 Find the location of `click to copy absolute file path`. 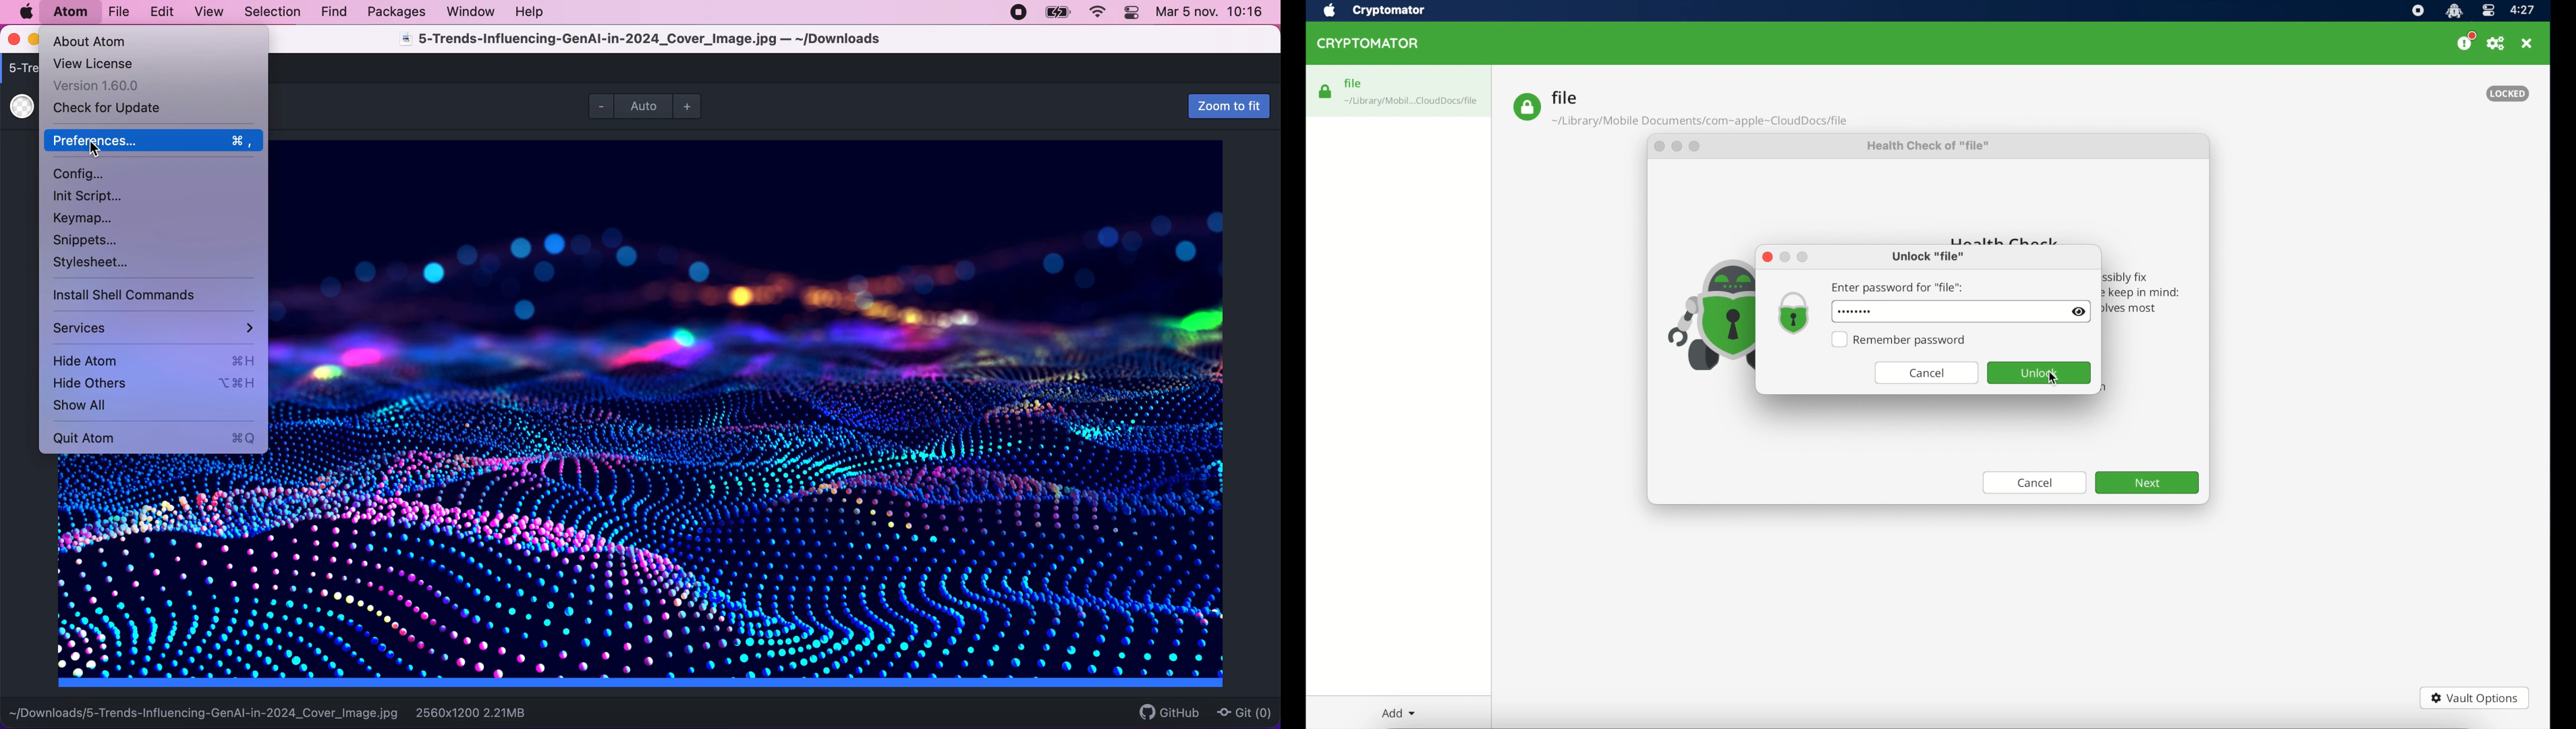

click to copy absolute file path is located at coordinates (204, 709).